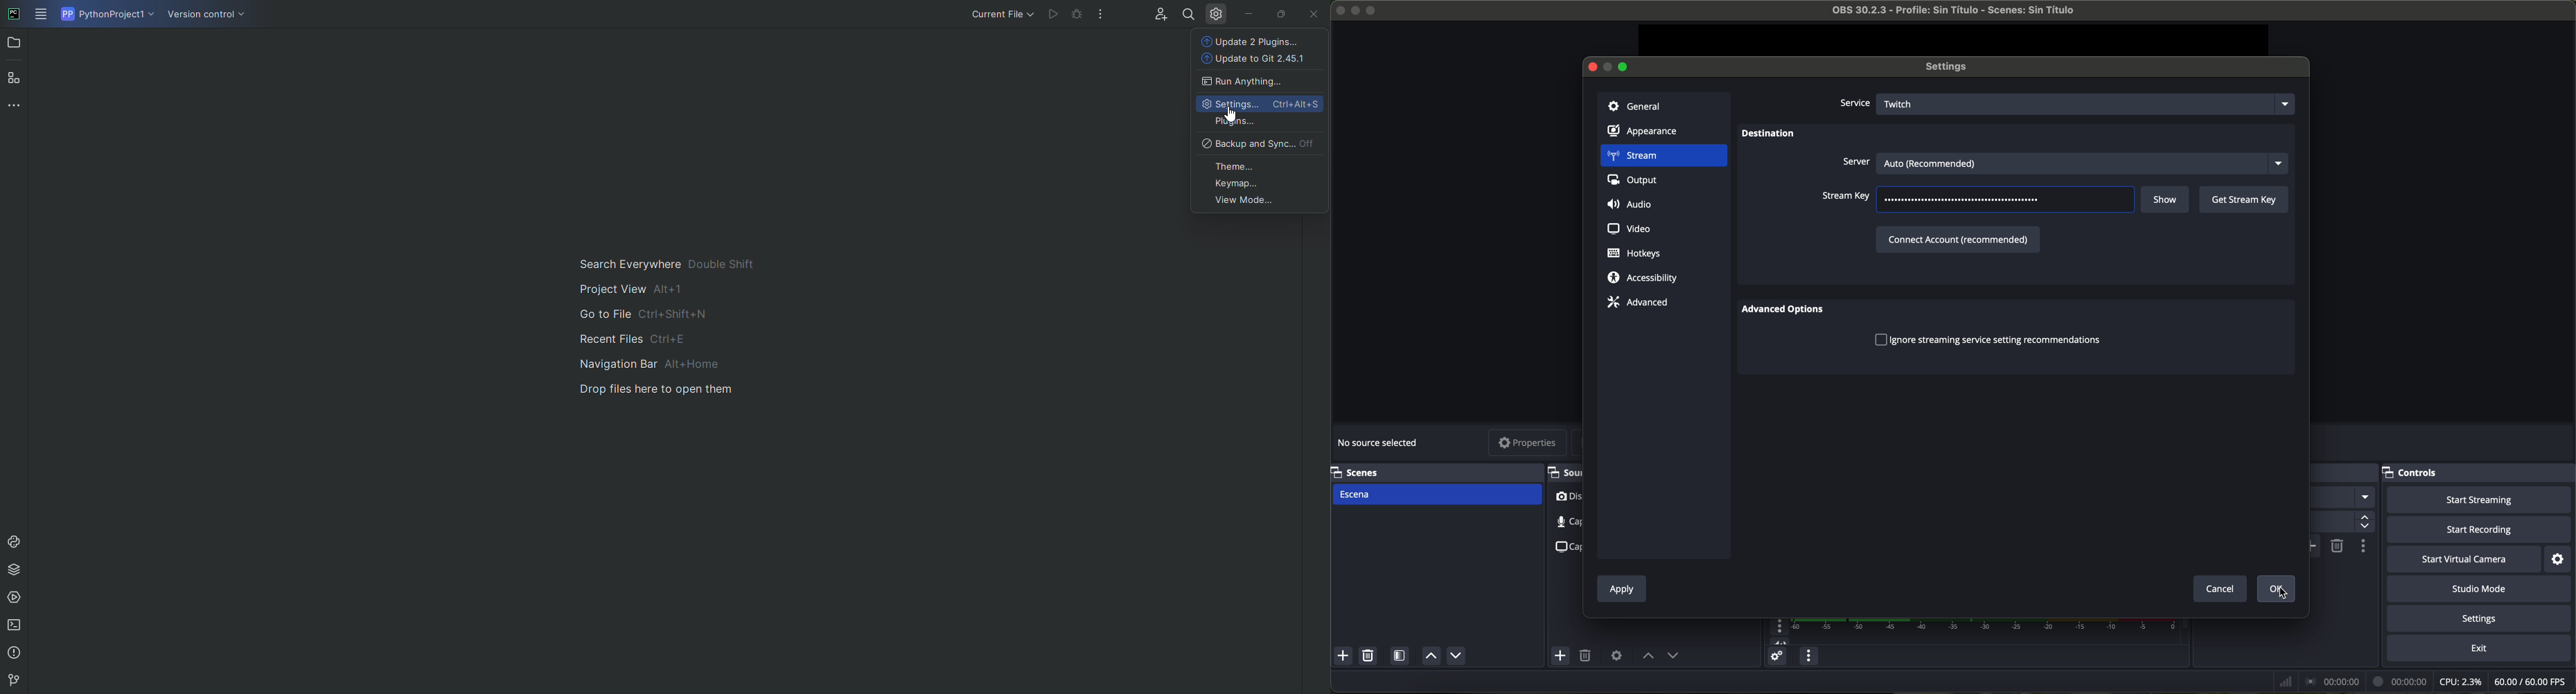 This screenshot has height=700, width=2576. Describe the element at coordinates (2481, 620) in the screenshot. I see `settings` at that location.